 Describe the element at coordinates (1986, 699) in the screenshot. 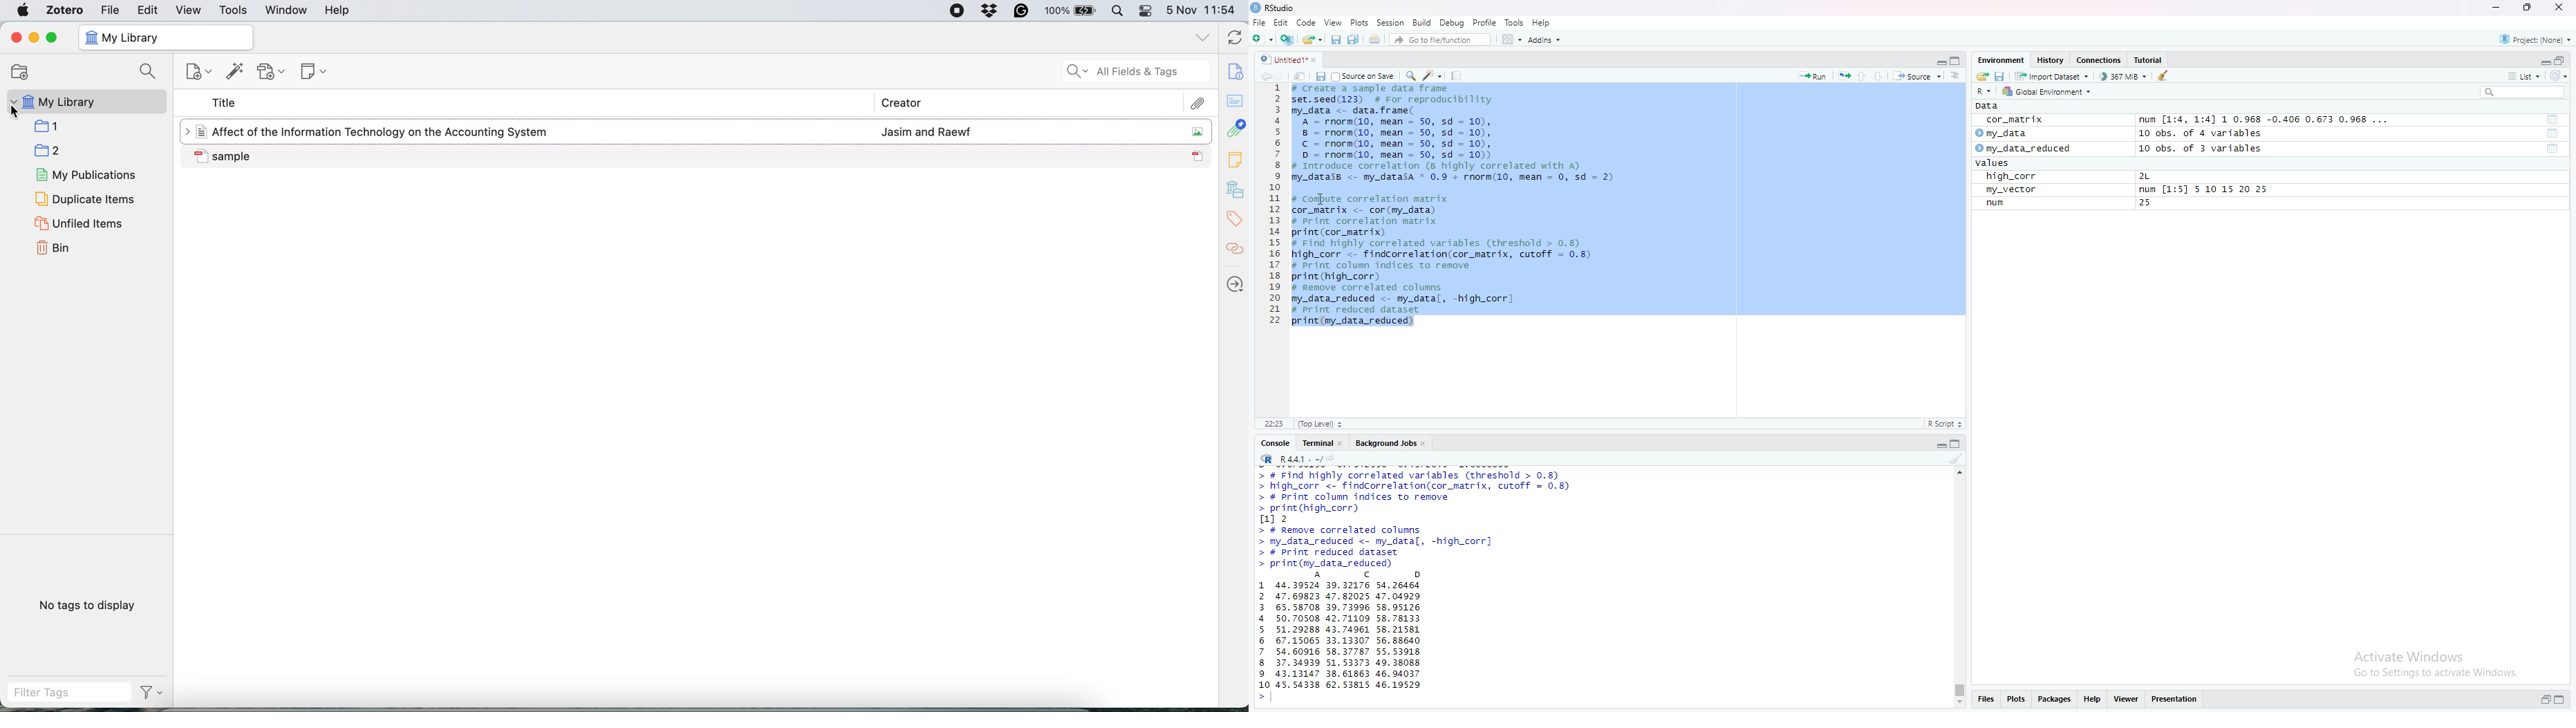

I see `Files` at that location.